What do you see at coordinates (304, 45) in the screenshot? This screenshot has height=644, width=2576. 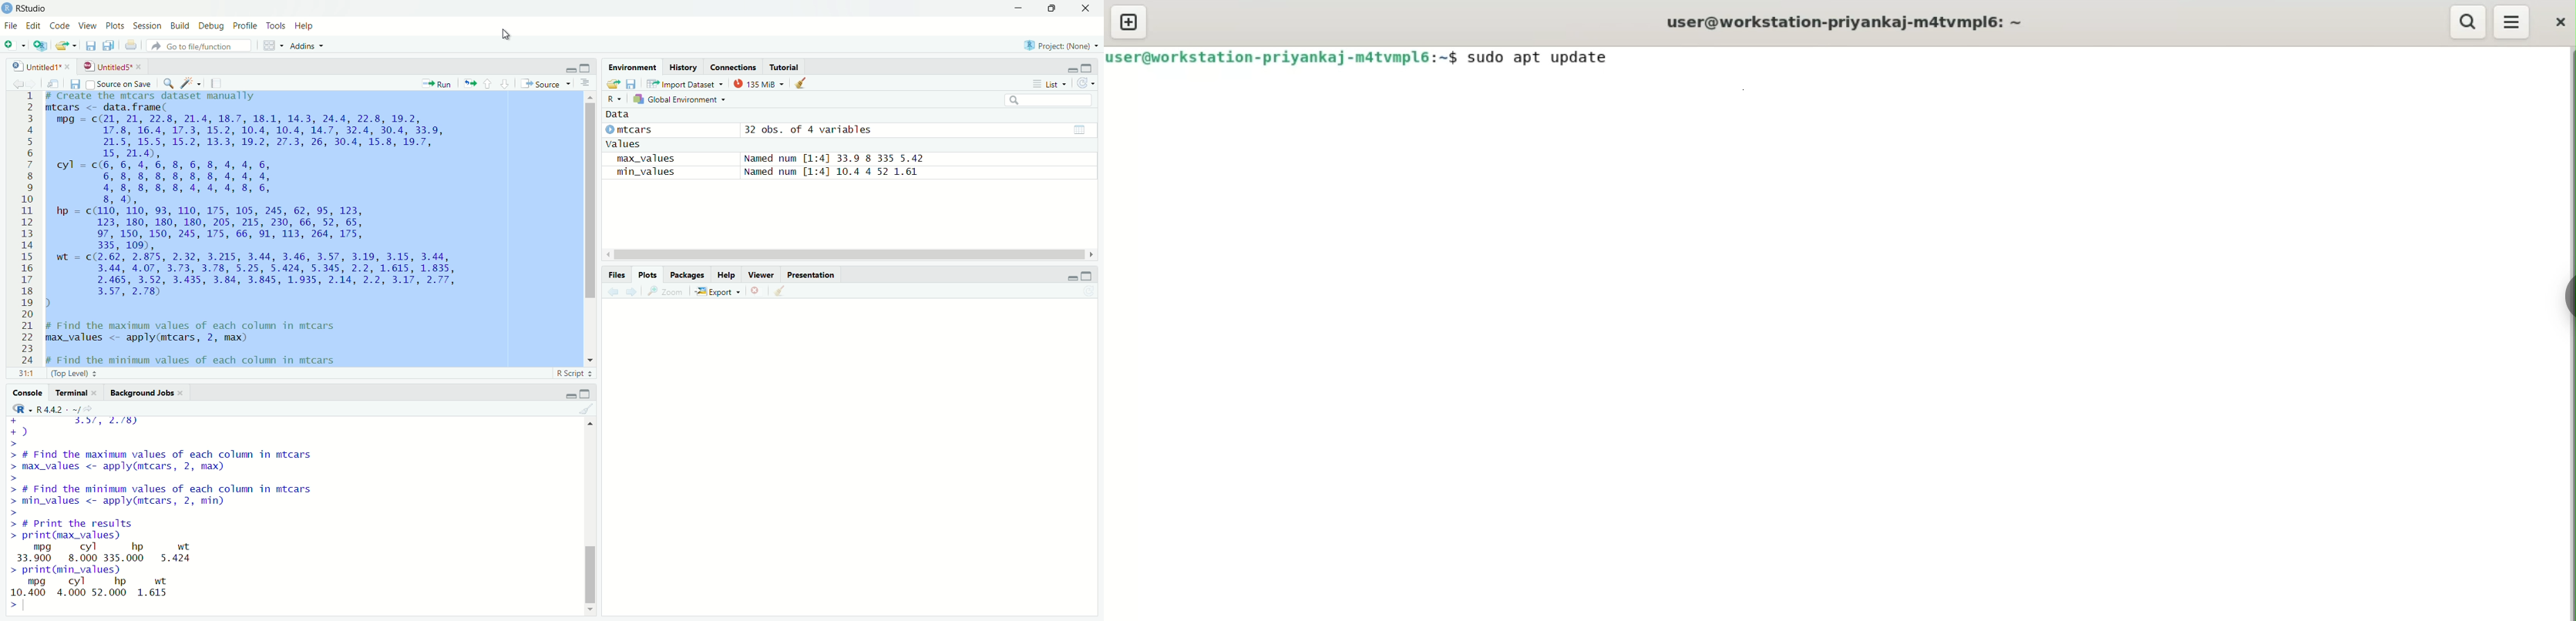 I see `+ Addins +` at bounding box center [304, 45].